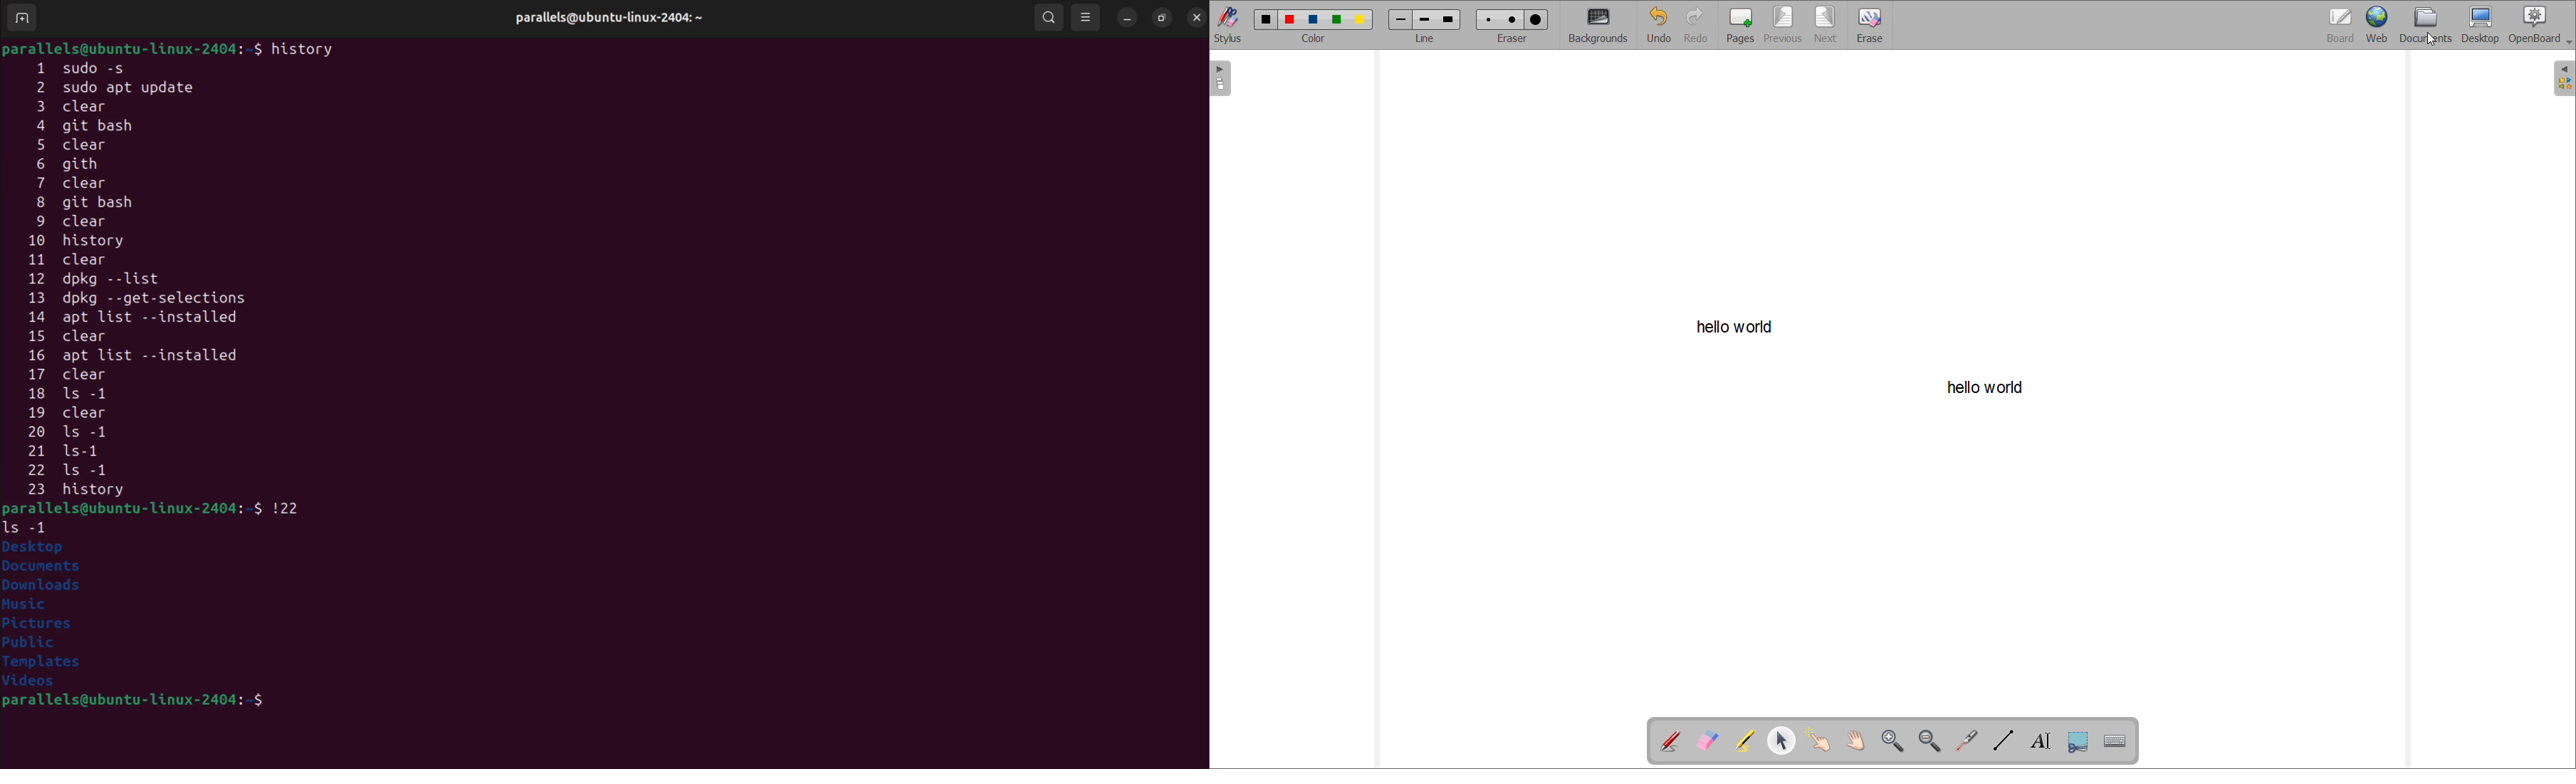 This screenshot has height=784, width=2576. What do you see at coordinates (1890, 387) in the screenshot?
I see `hello world (writing space/board)` at bounding box center [1890, 387].